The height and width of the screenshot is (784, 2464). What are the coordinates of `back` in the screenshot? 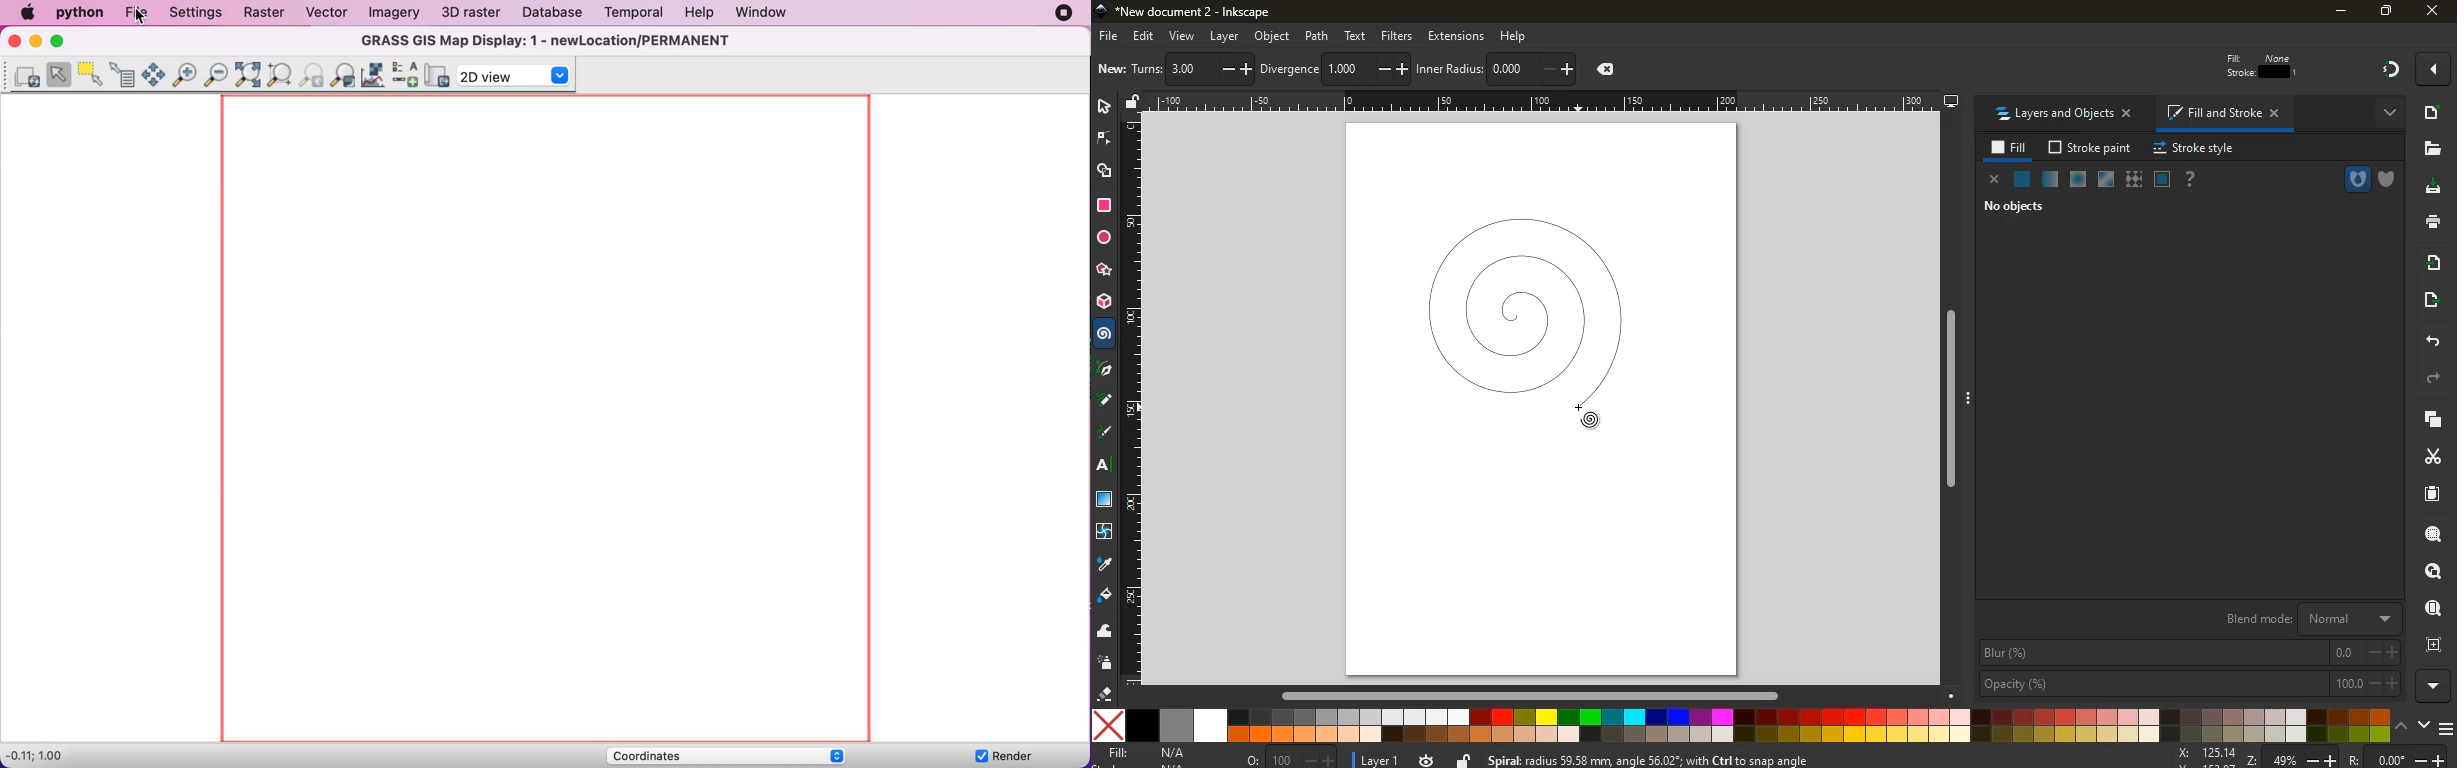 It's located at (2430, 341).